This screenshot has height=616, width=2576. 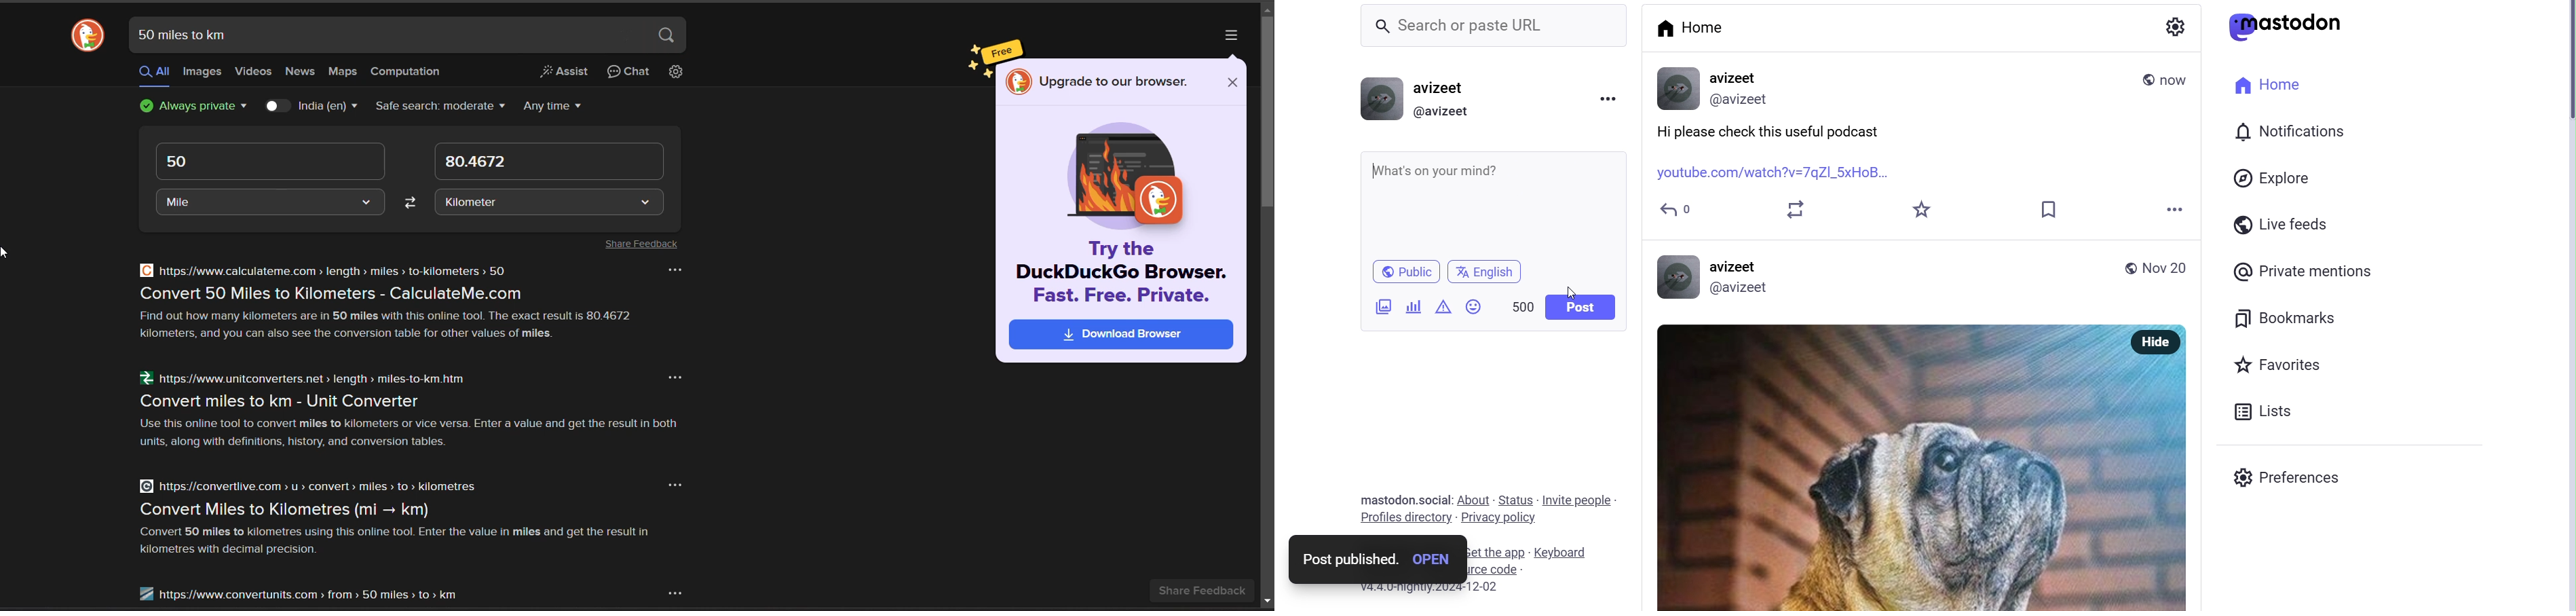 I want to click on 438, so click(x=1517, y=303).